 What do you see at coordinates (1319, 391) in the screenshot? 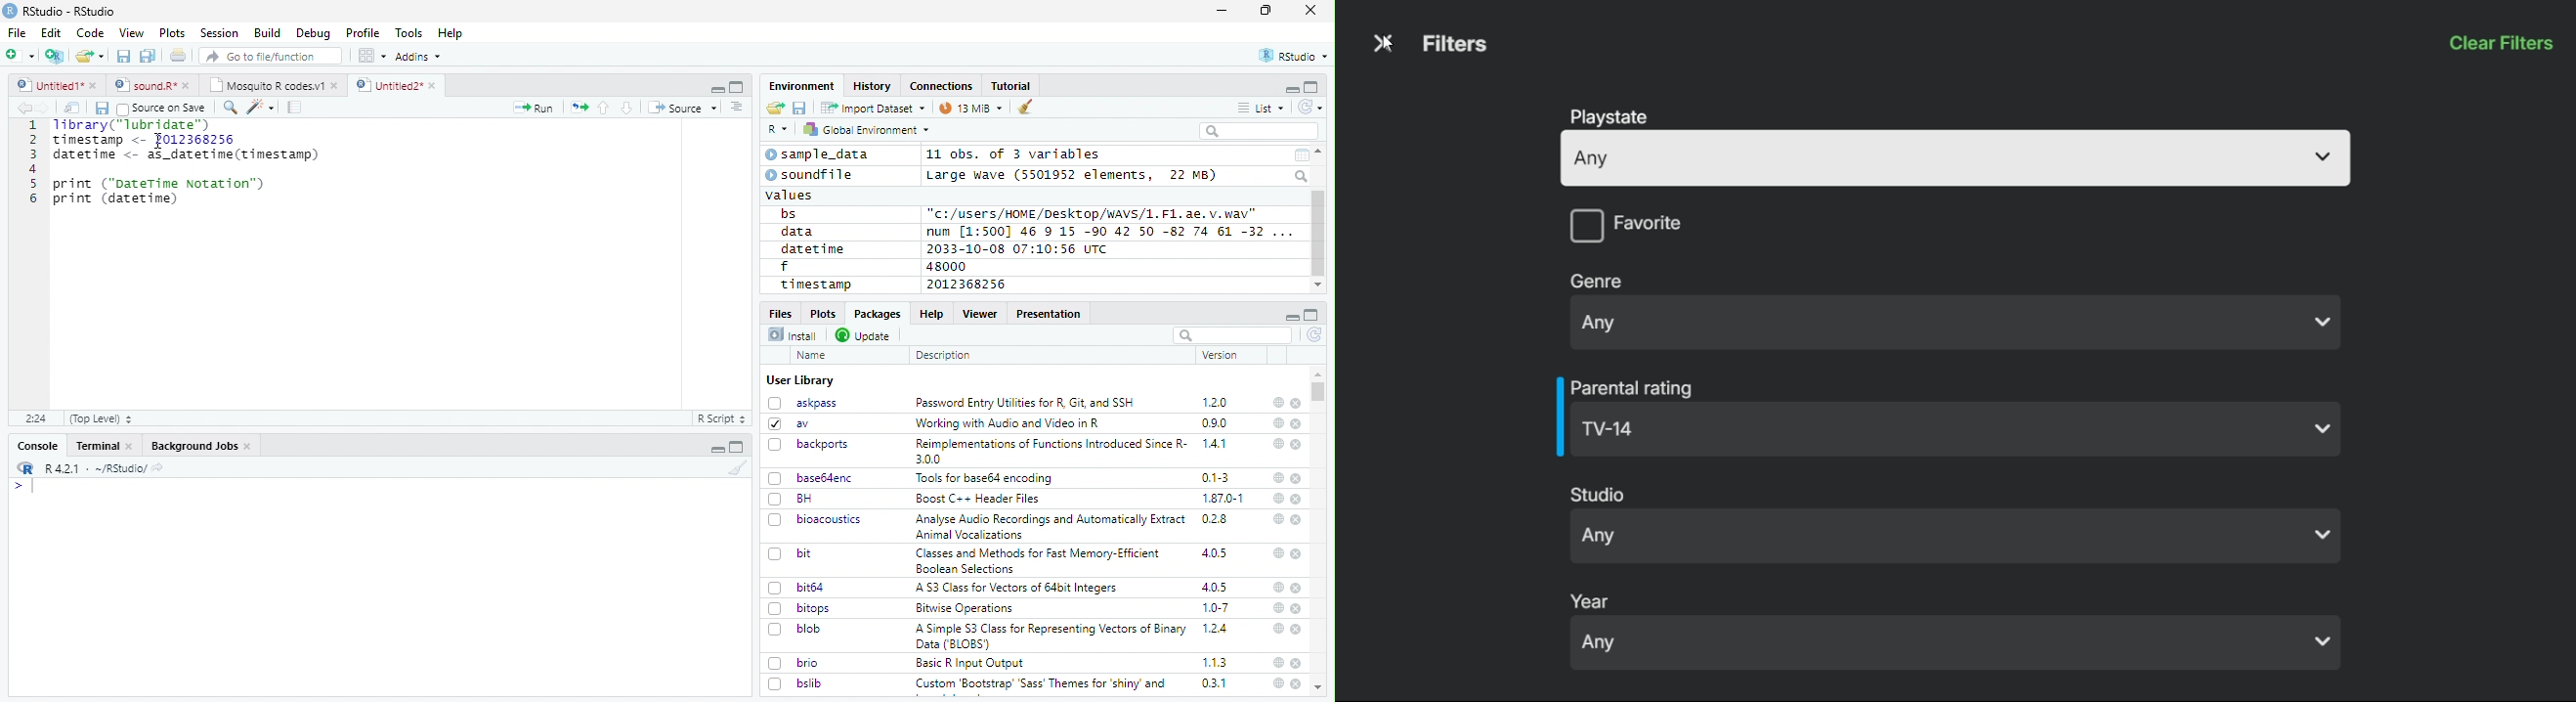
I see `scroll bar` at bounding box center [1319, 391].